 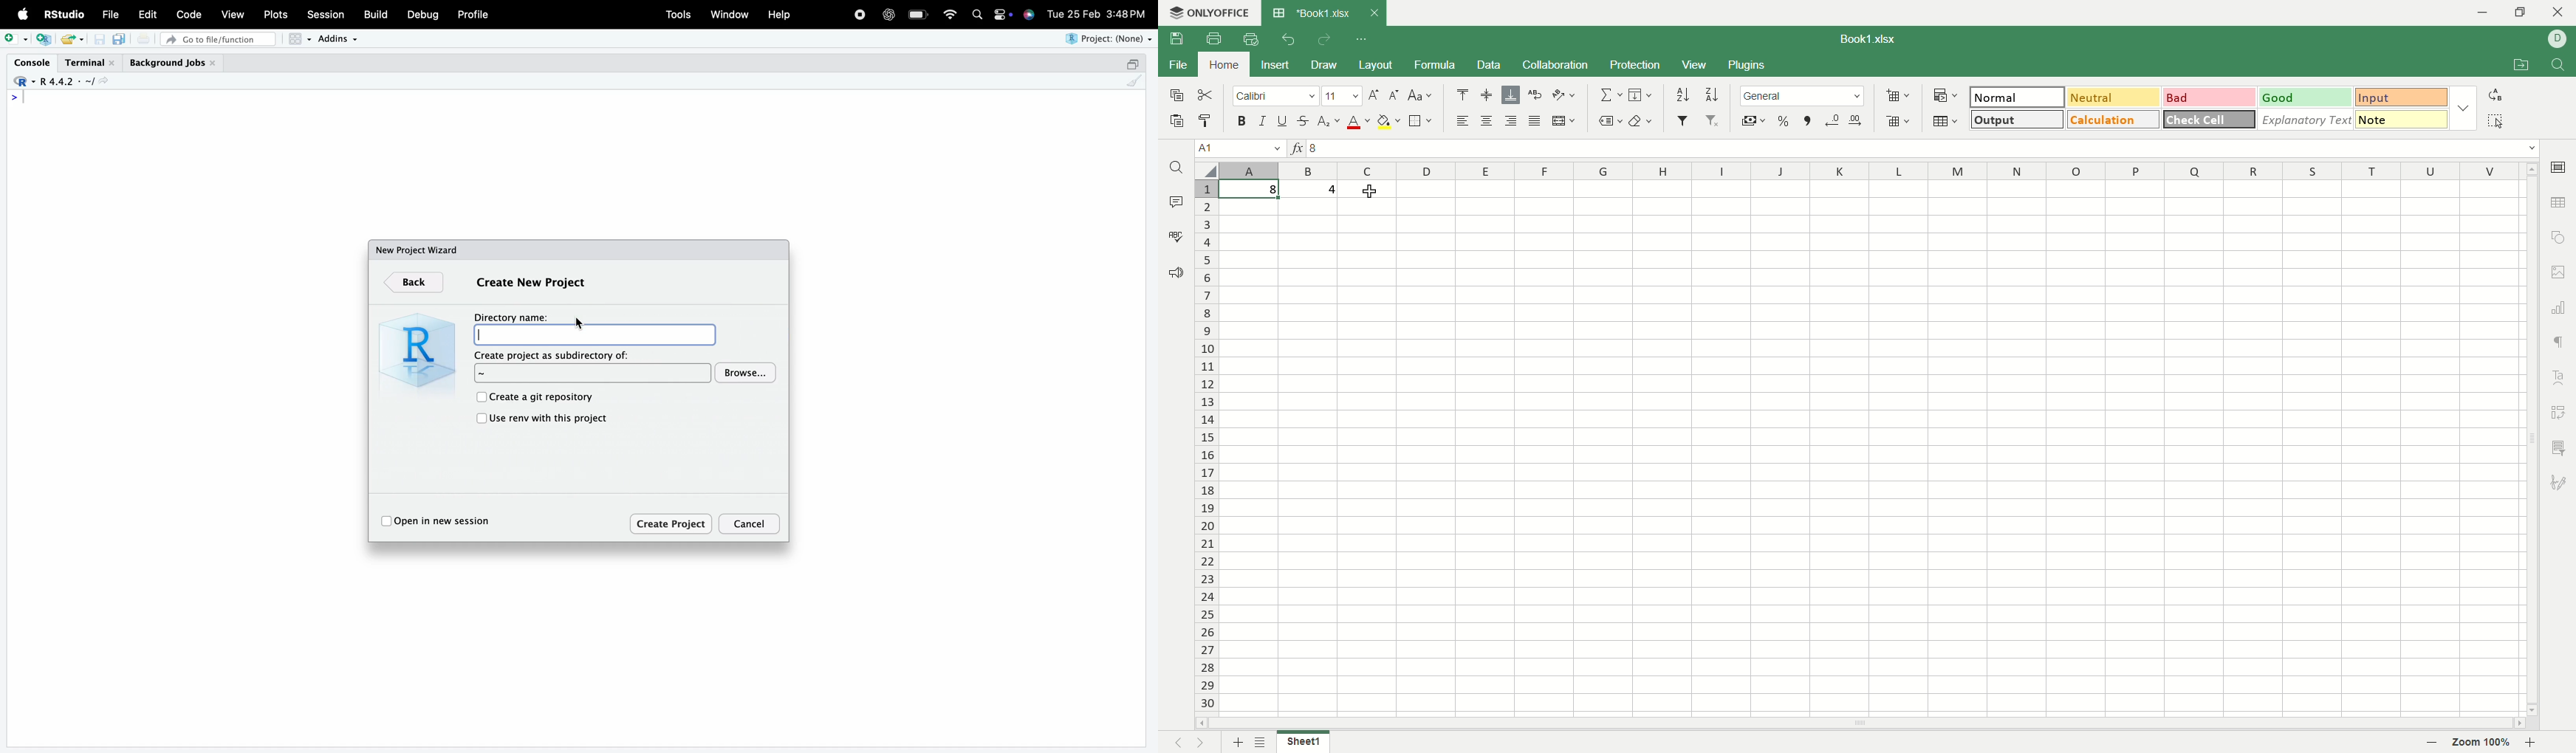 I want to click on remove cell, so click(x=1899, y=121).